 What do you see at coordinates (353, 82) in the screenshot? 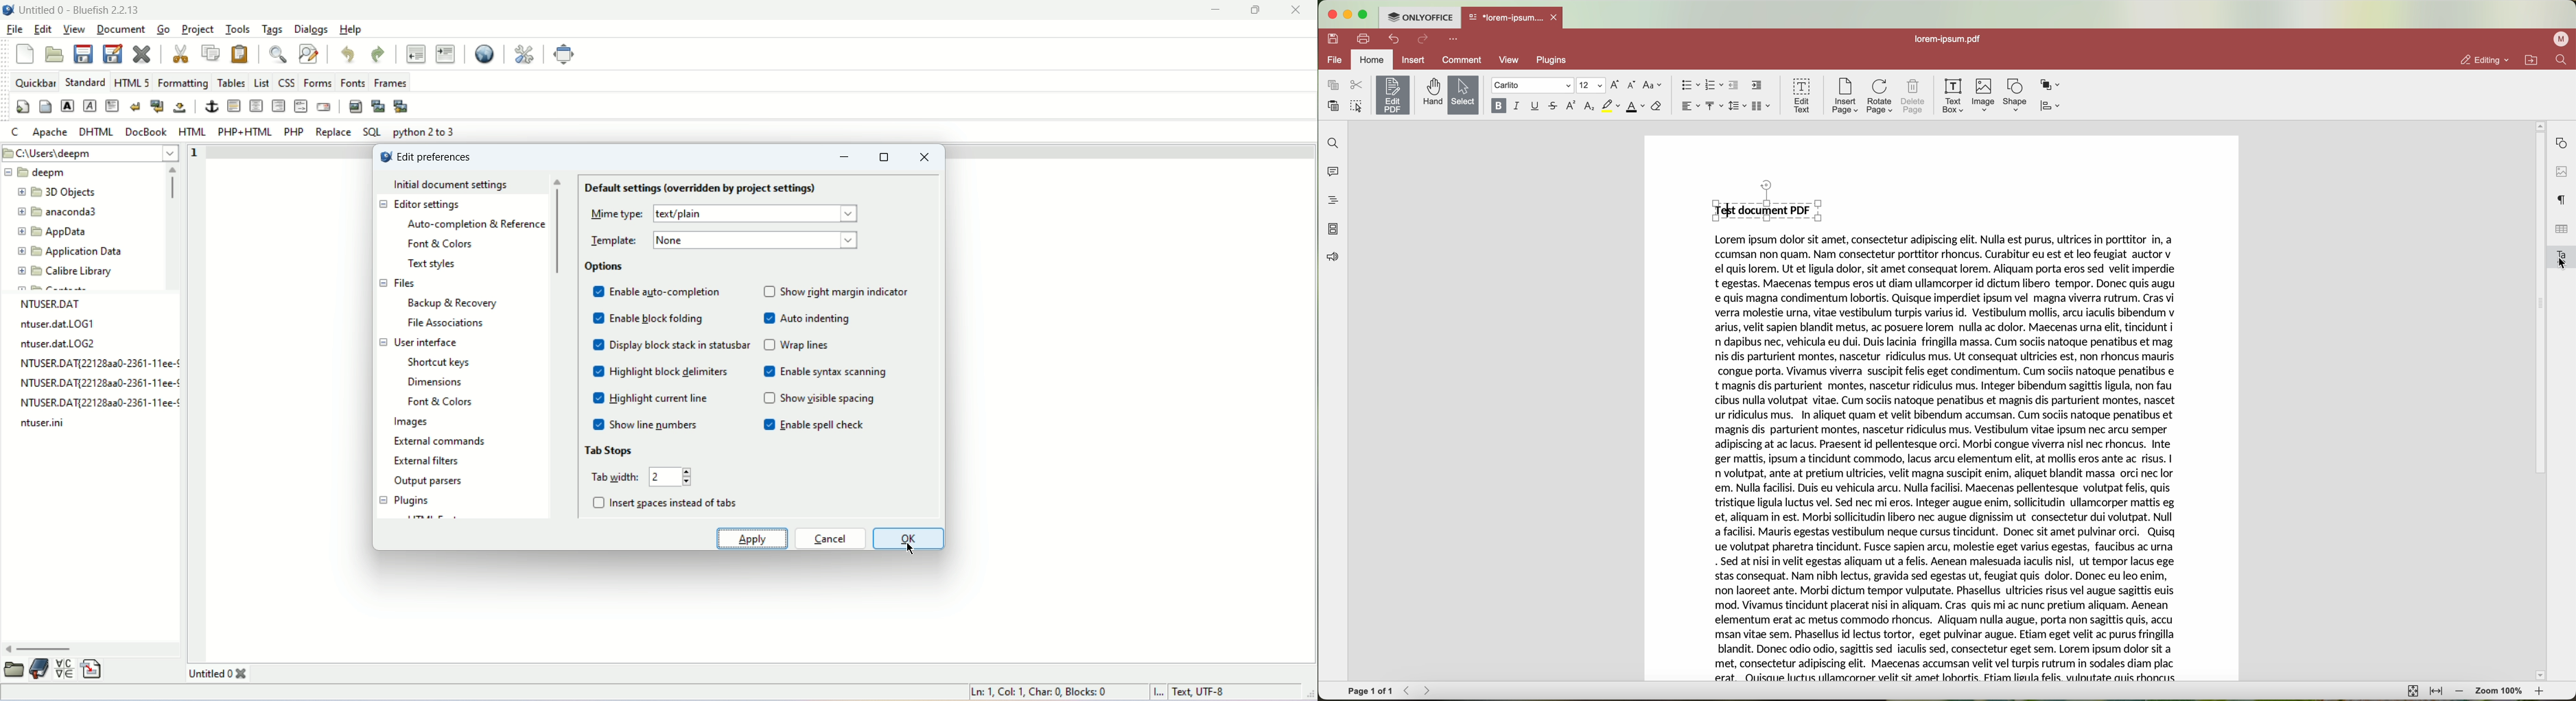
I see `fonts` at bounding box center [353, 82].